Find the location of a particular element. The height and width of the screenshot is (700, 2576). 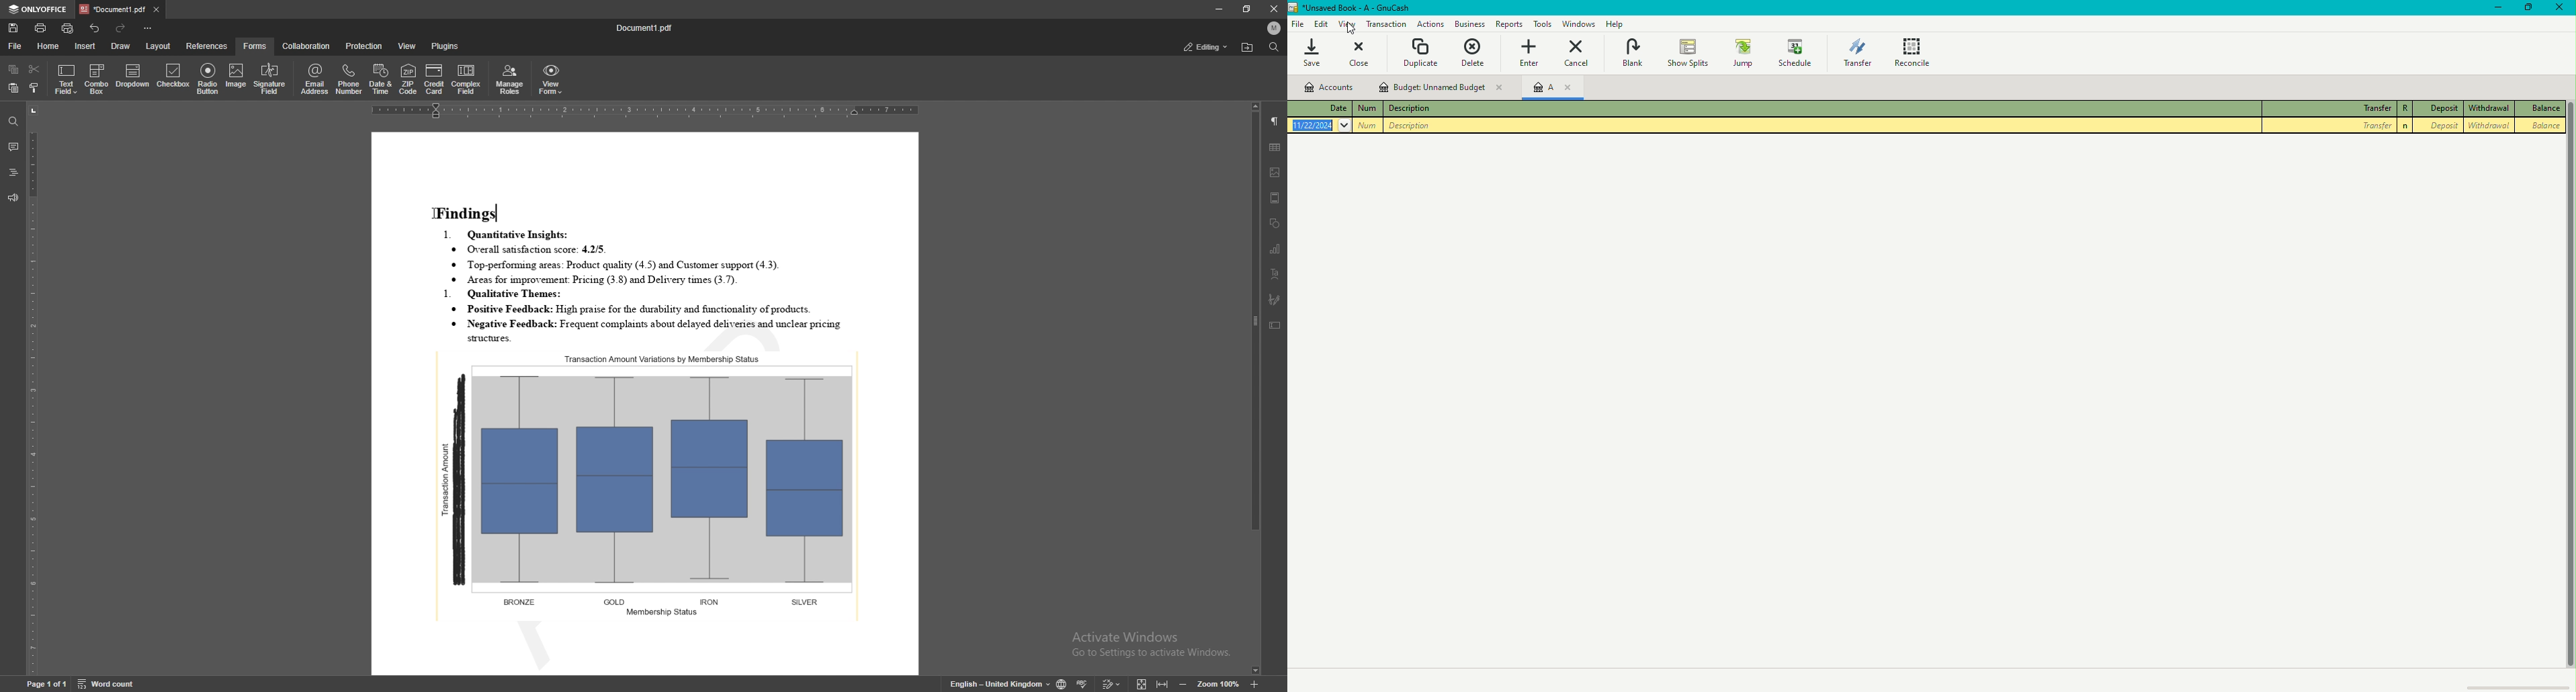

insert is located at coordinates (84, 46).